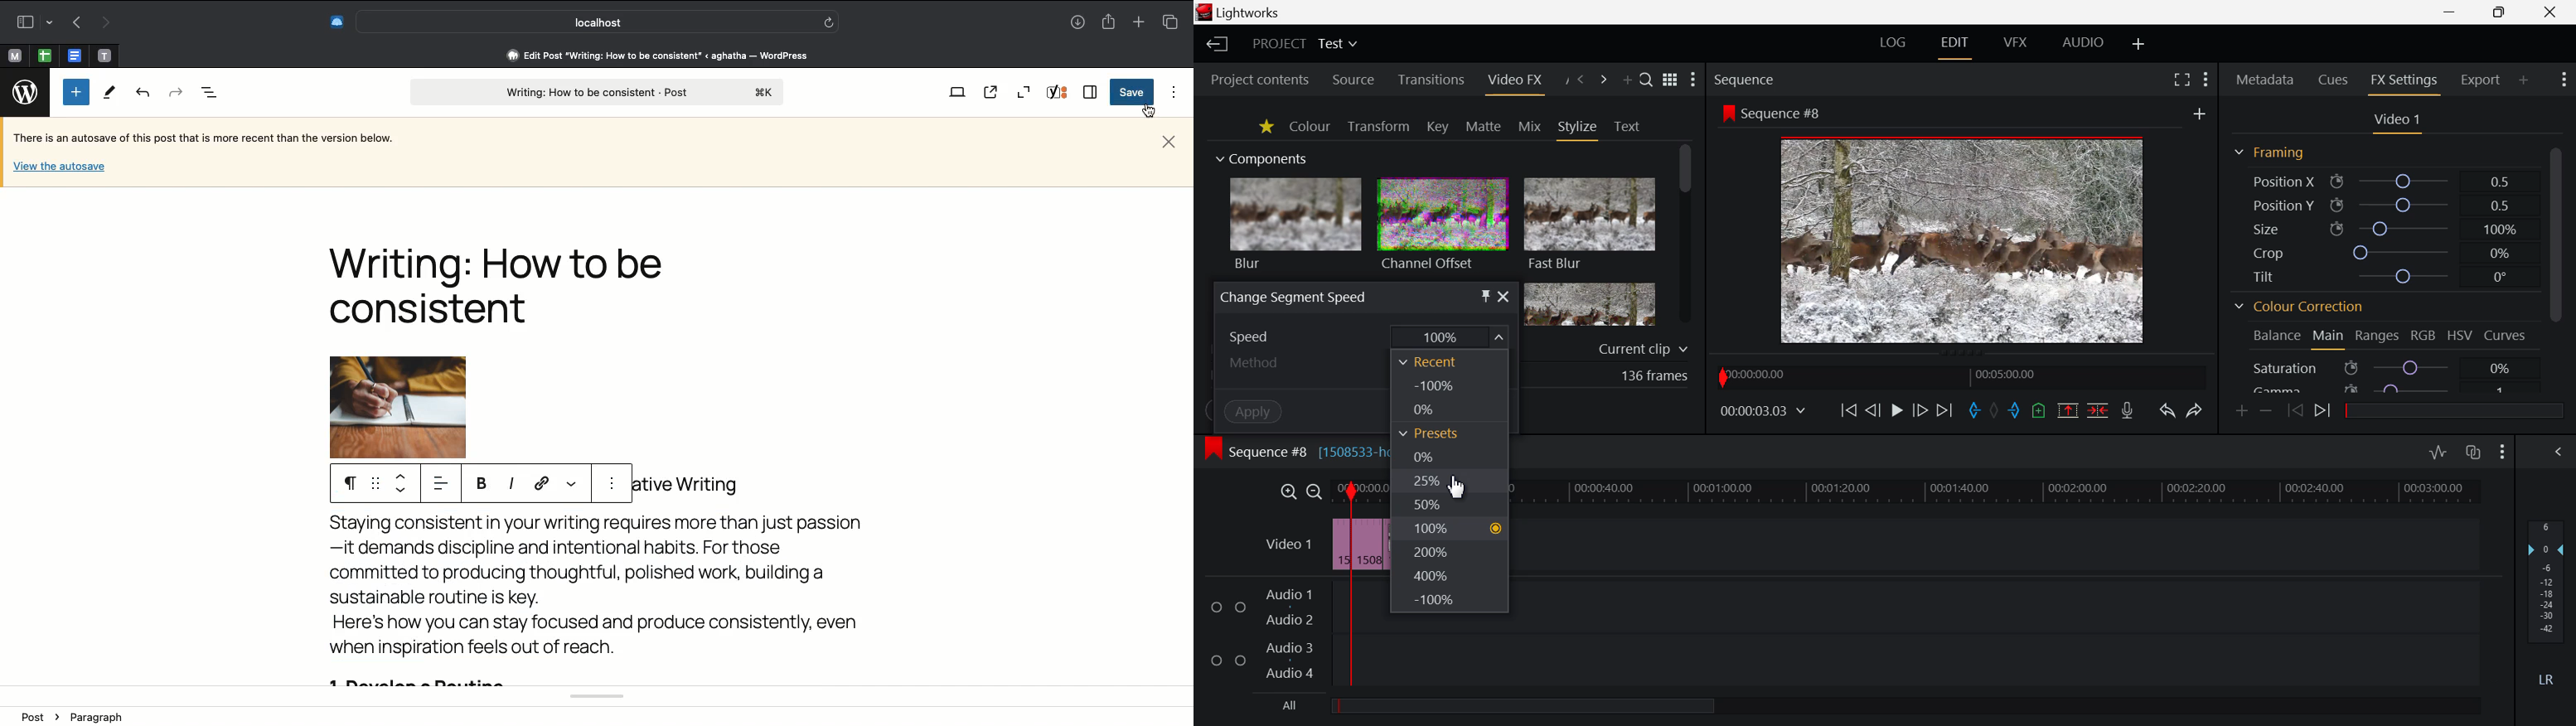 Image resolution: width=2576 pixels, height=728 pixels. I want to click on Cursor on 5%, so click(1451, 483).